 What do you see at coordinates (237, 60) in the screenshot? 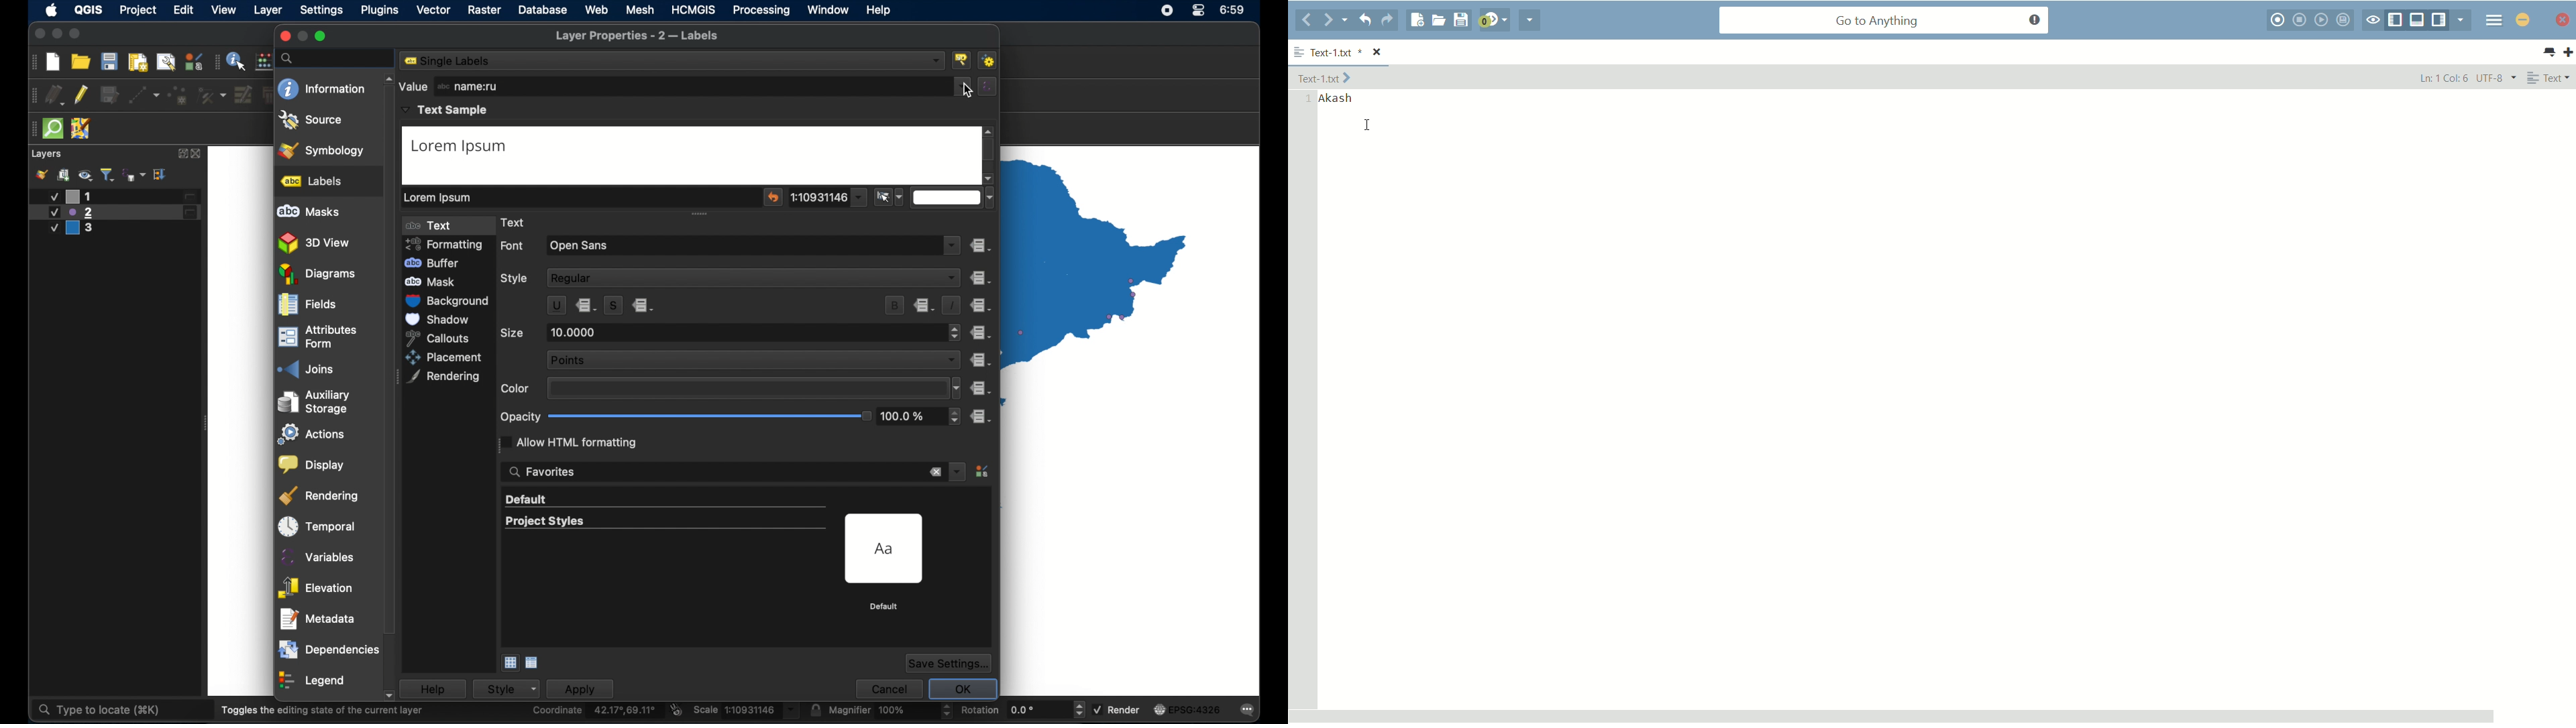
I see `identify feature` at bounding box center [237, 60].